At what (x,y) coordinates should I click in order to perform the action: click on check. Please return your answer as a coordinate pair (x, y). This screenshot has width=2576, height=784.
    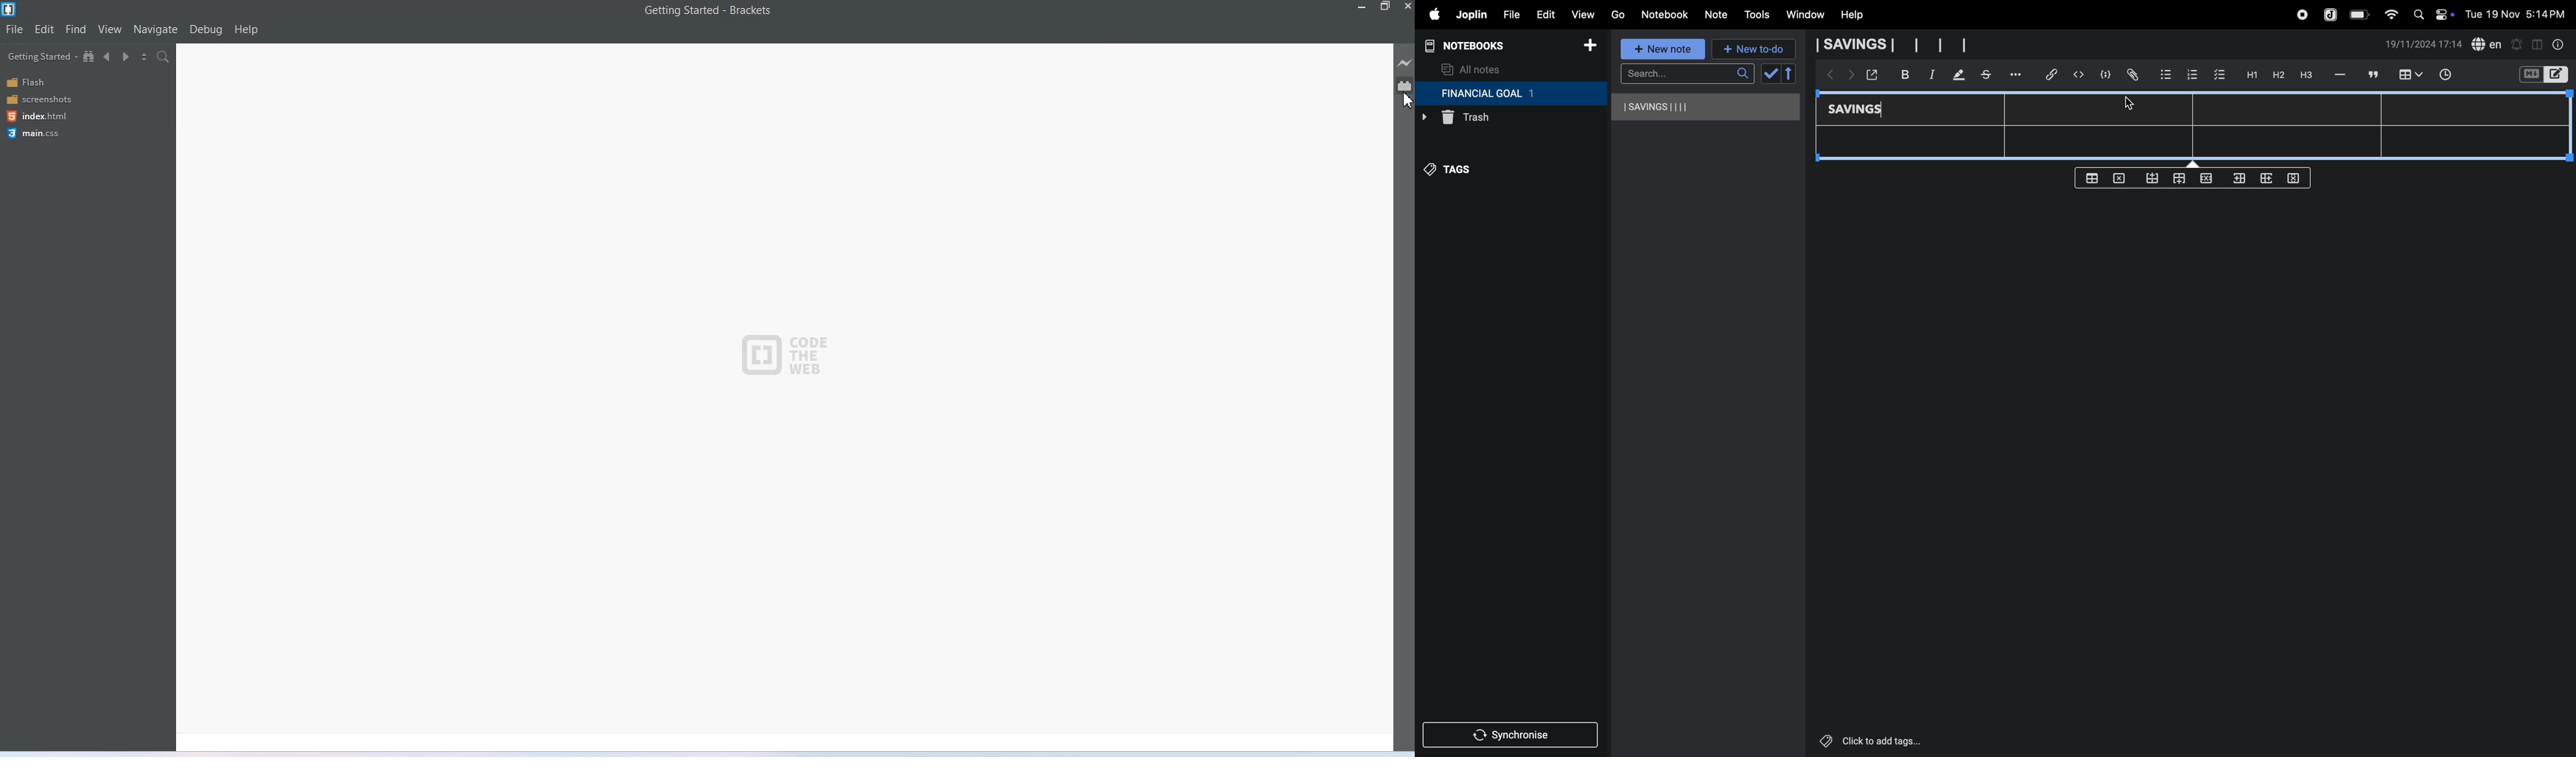
    Looking at the image, I should click on (1770, 74).